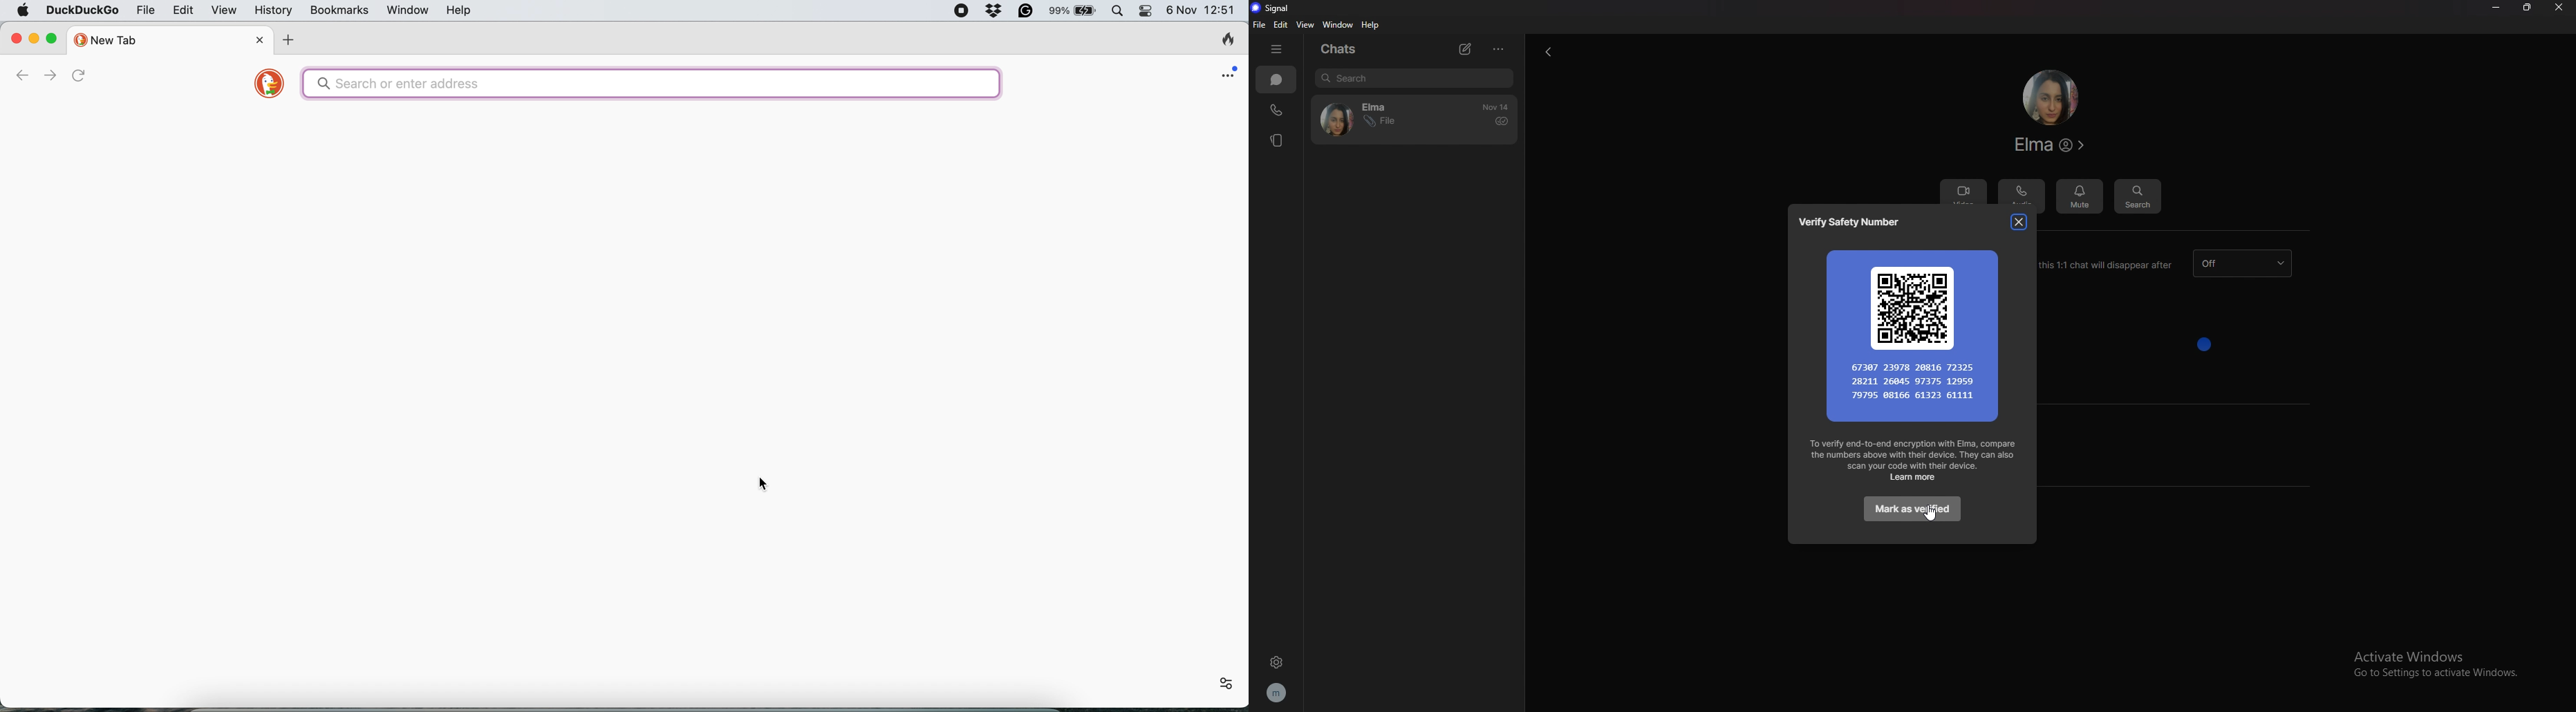 The width and height of the screenshot is (2576, 728). Describe the element at coordinates (1227, 72) in the screenshot. I see `open application menu` at that location.